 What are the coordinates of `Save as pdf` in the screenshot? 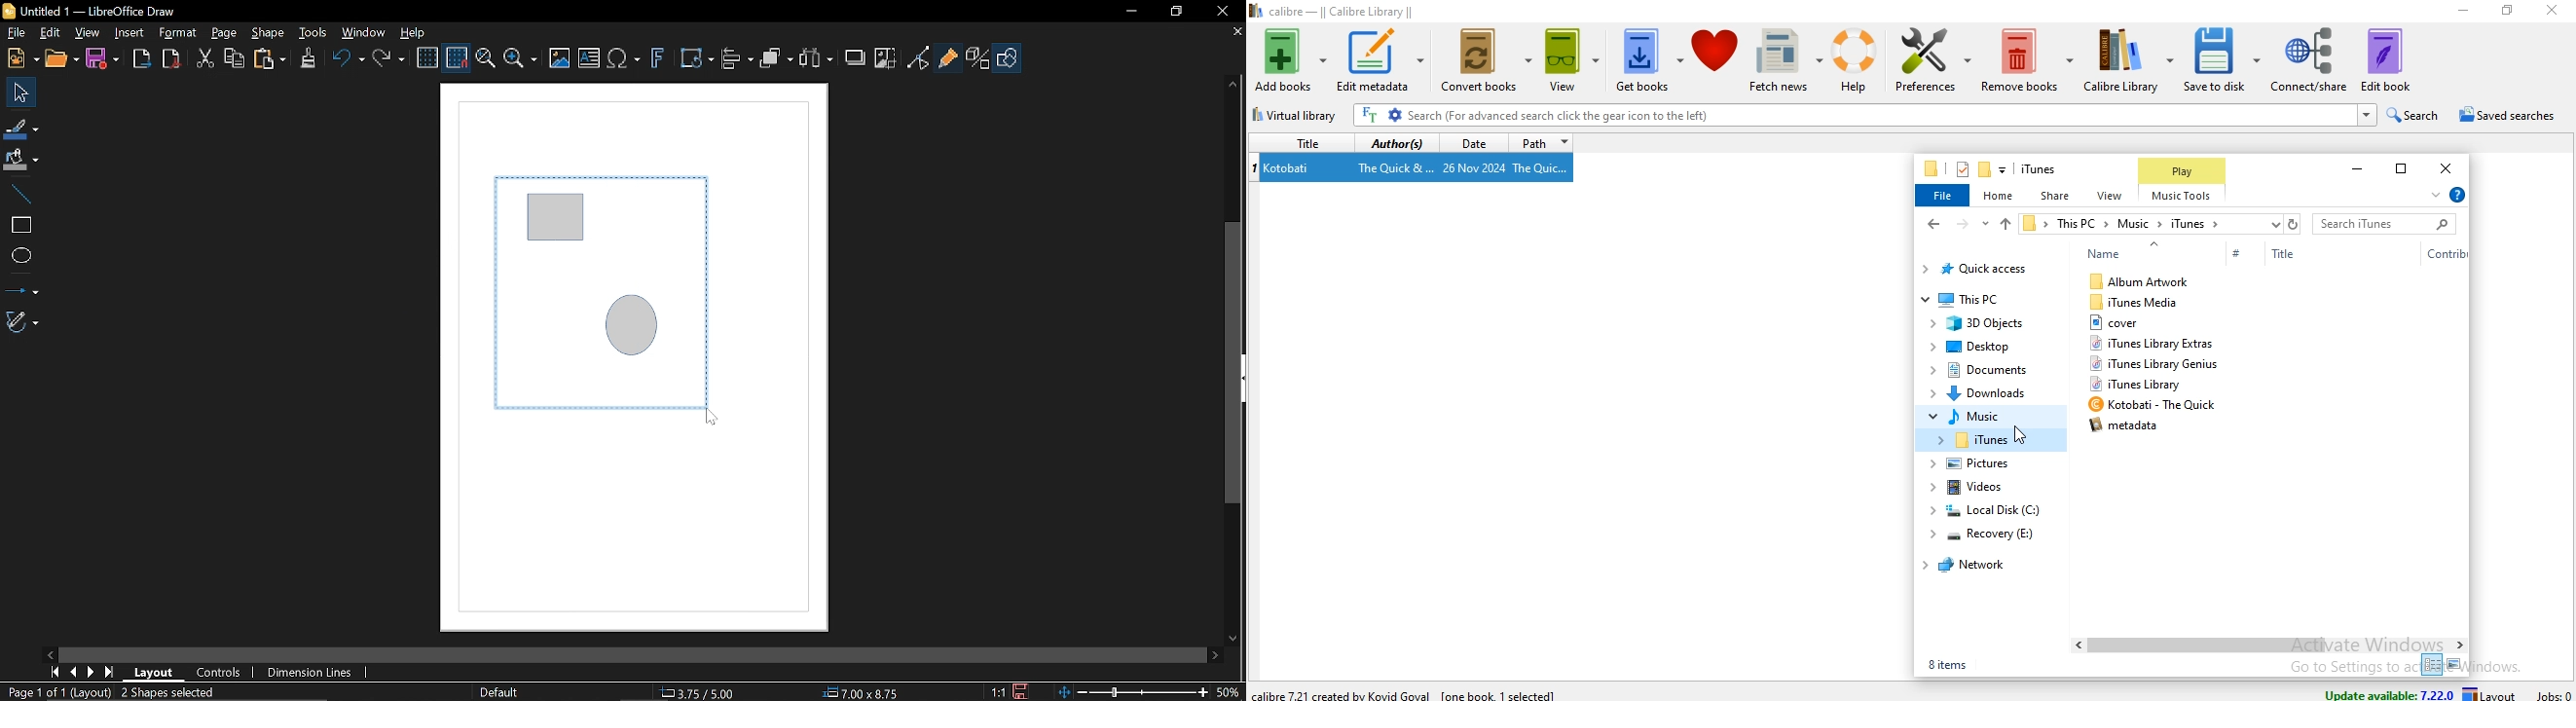 It's located at (170, 58).